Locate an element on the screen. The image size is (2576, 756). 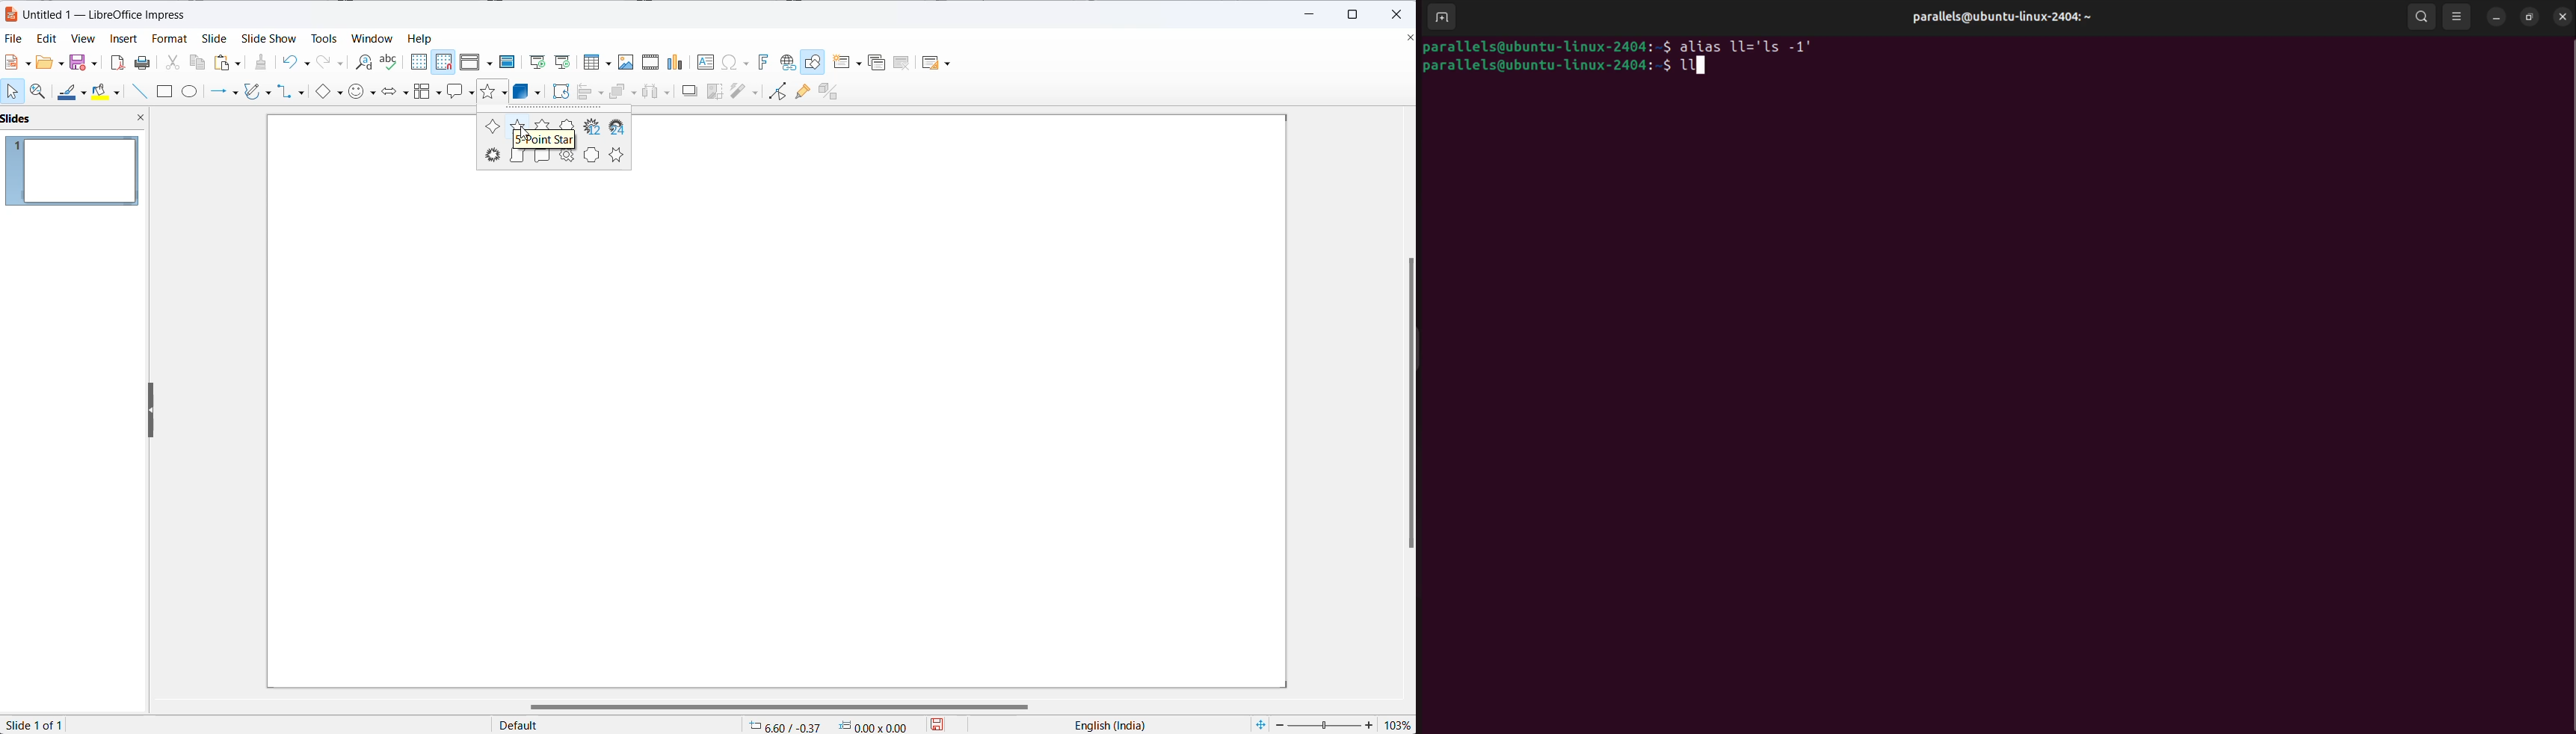
zoom and pan is located at coordinates (40, 90).